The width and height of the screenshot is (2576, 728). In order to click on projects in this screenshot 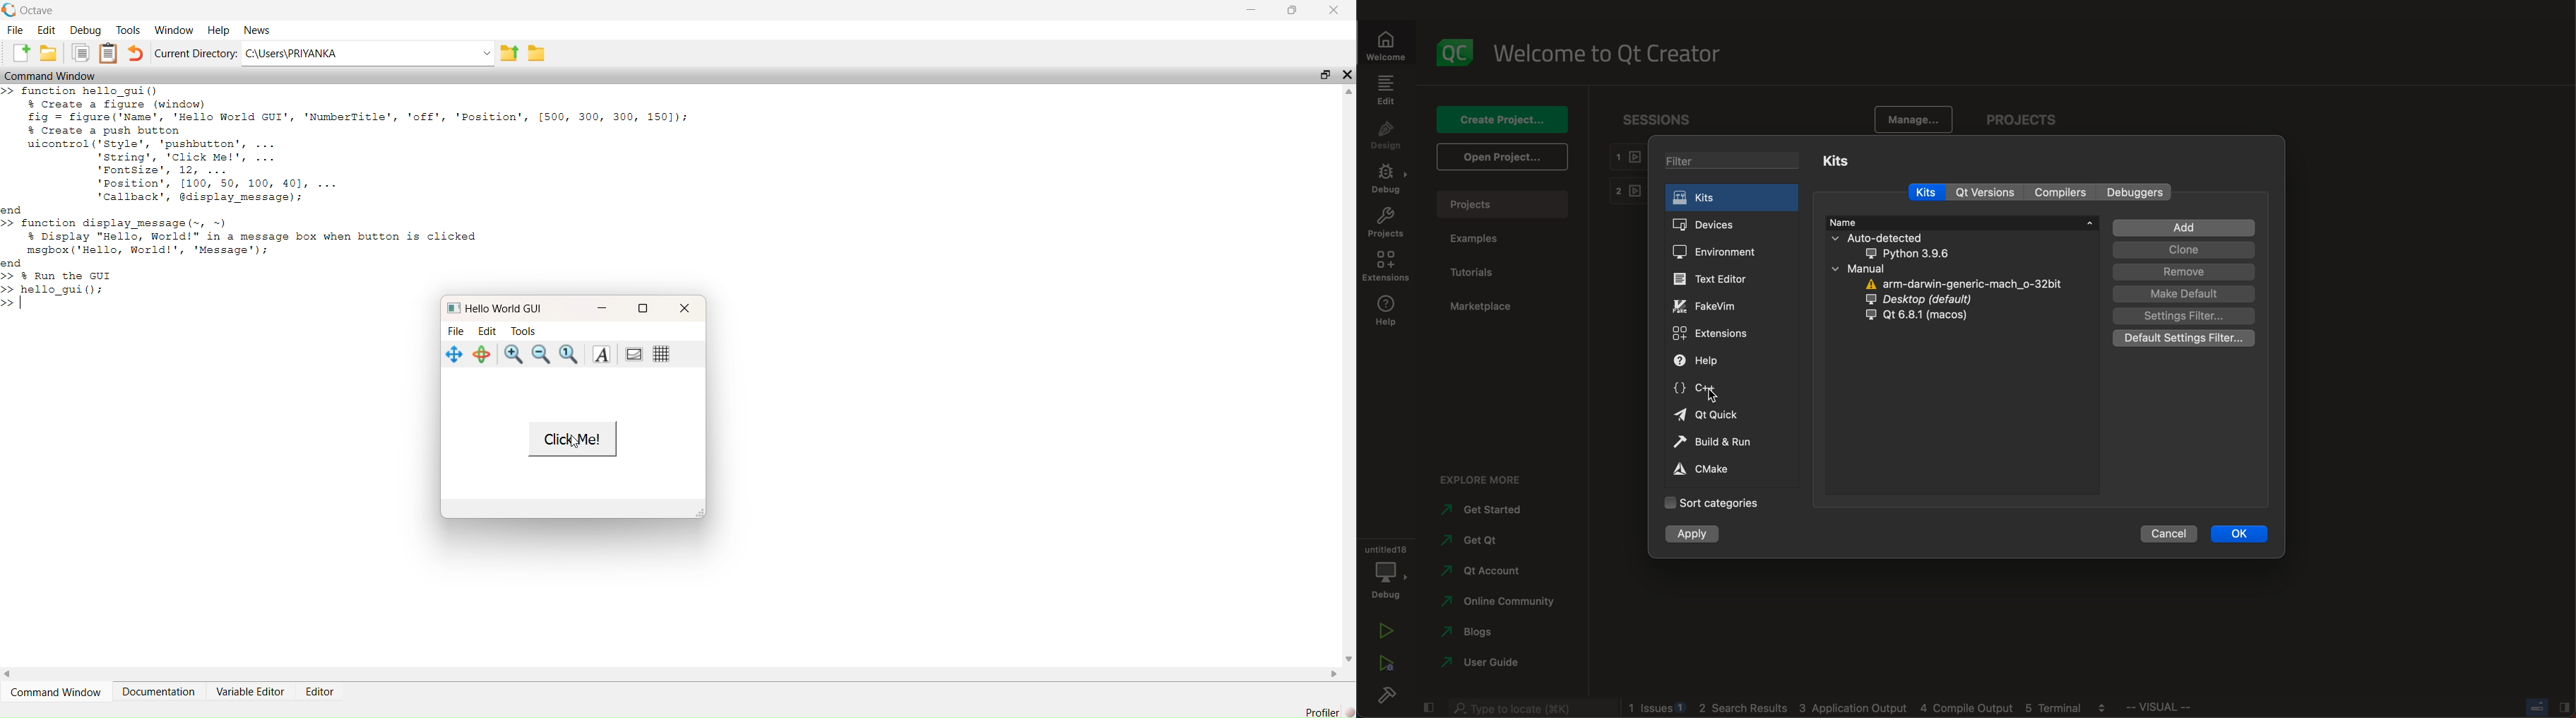, I will do `click(1386, 225)`.